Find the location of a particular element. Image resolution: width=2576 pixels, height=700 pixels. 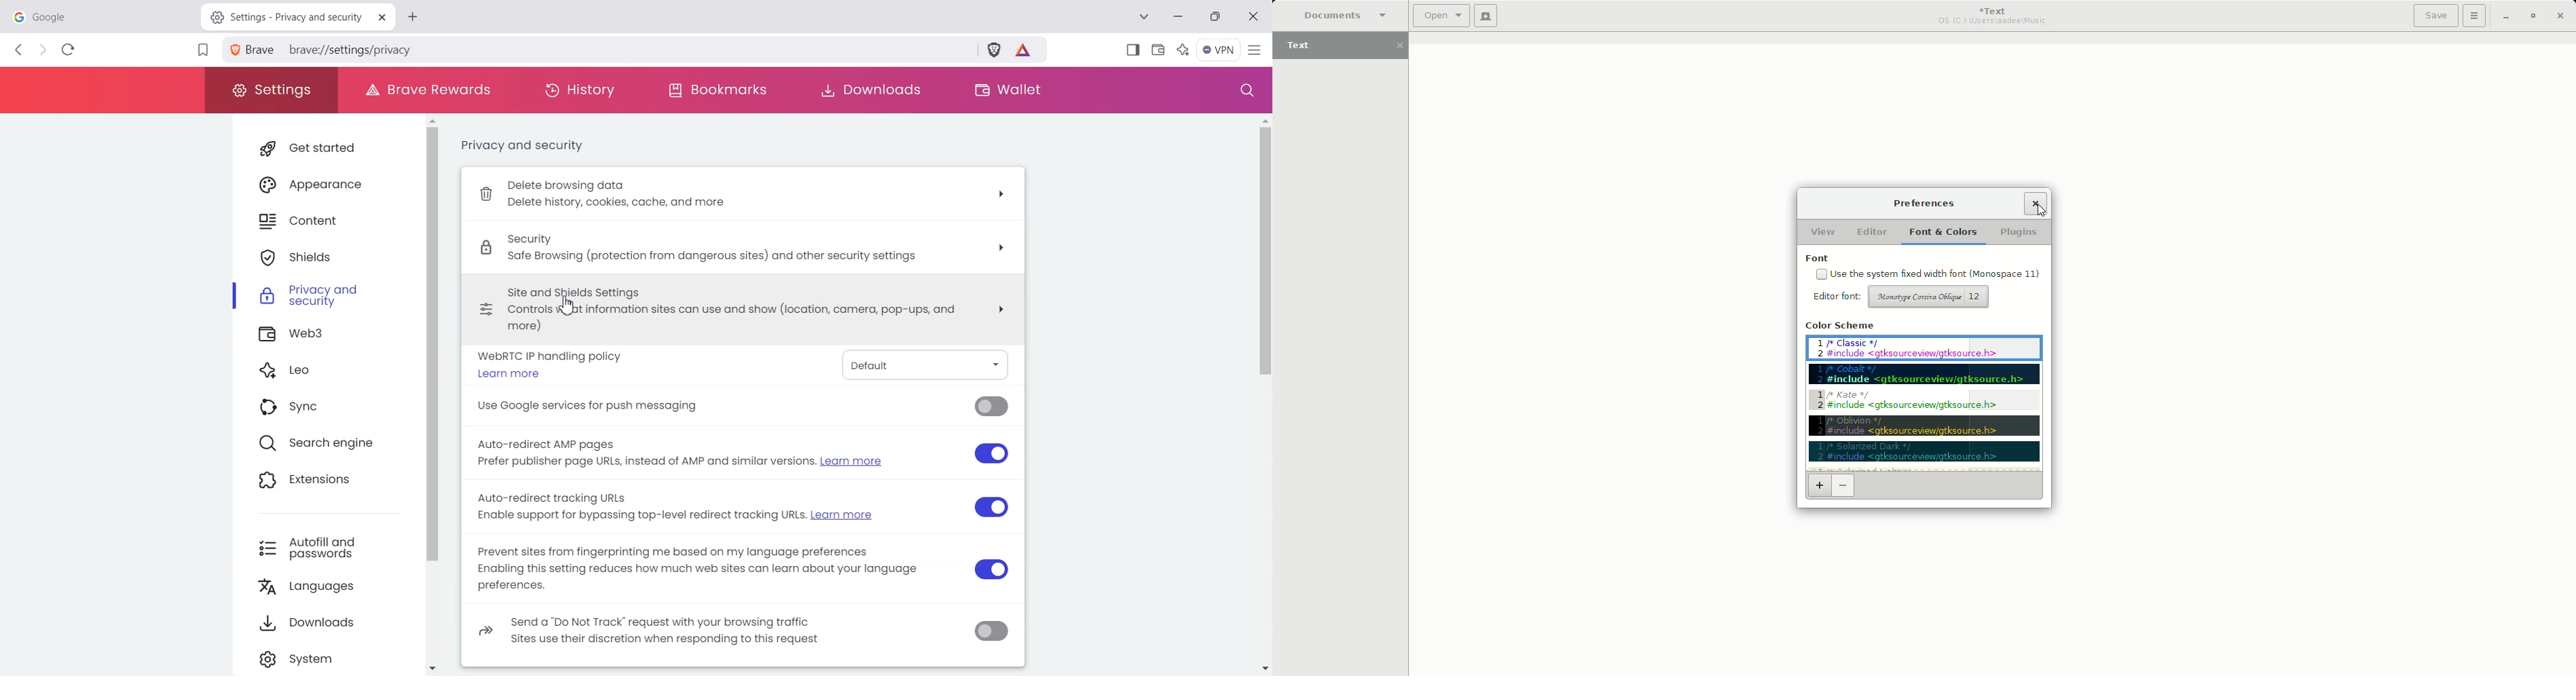

Preferences is located at coordinates (1928, 204).